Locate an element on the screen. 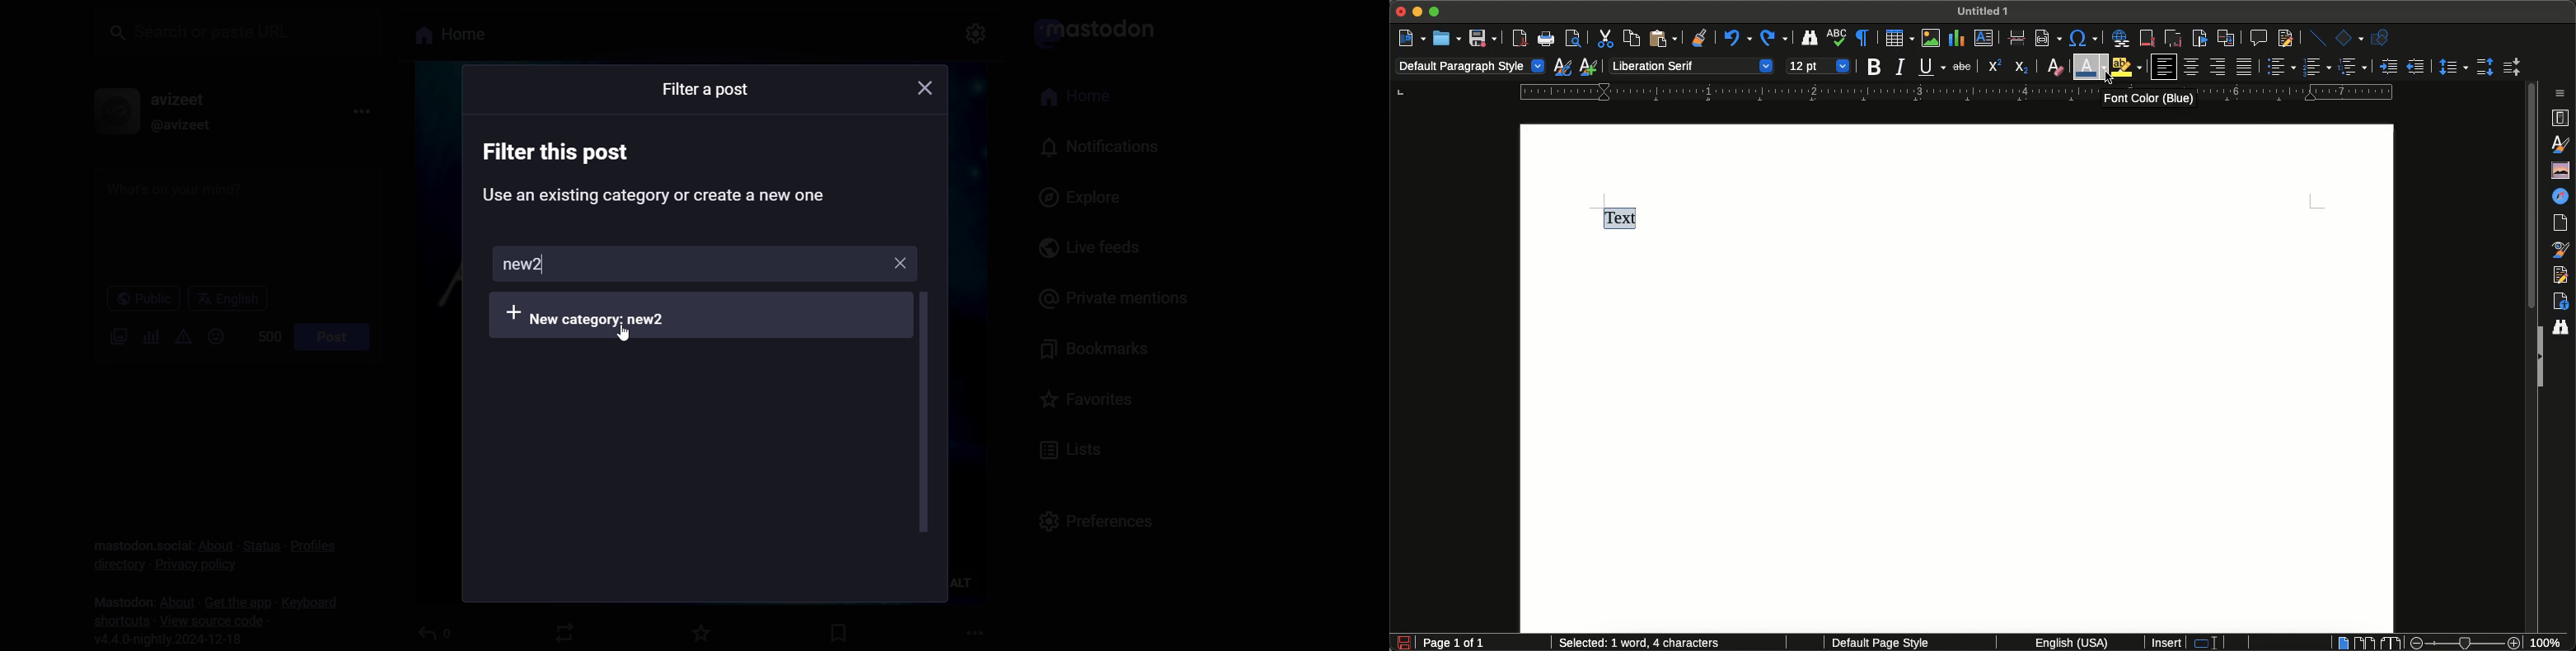  Zoom out is located at coordinates (2412, 642).